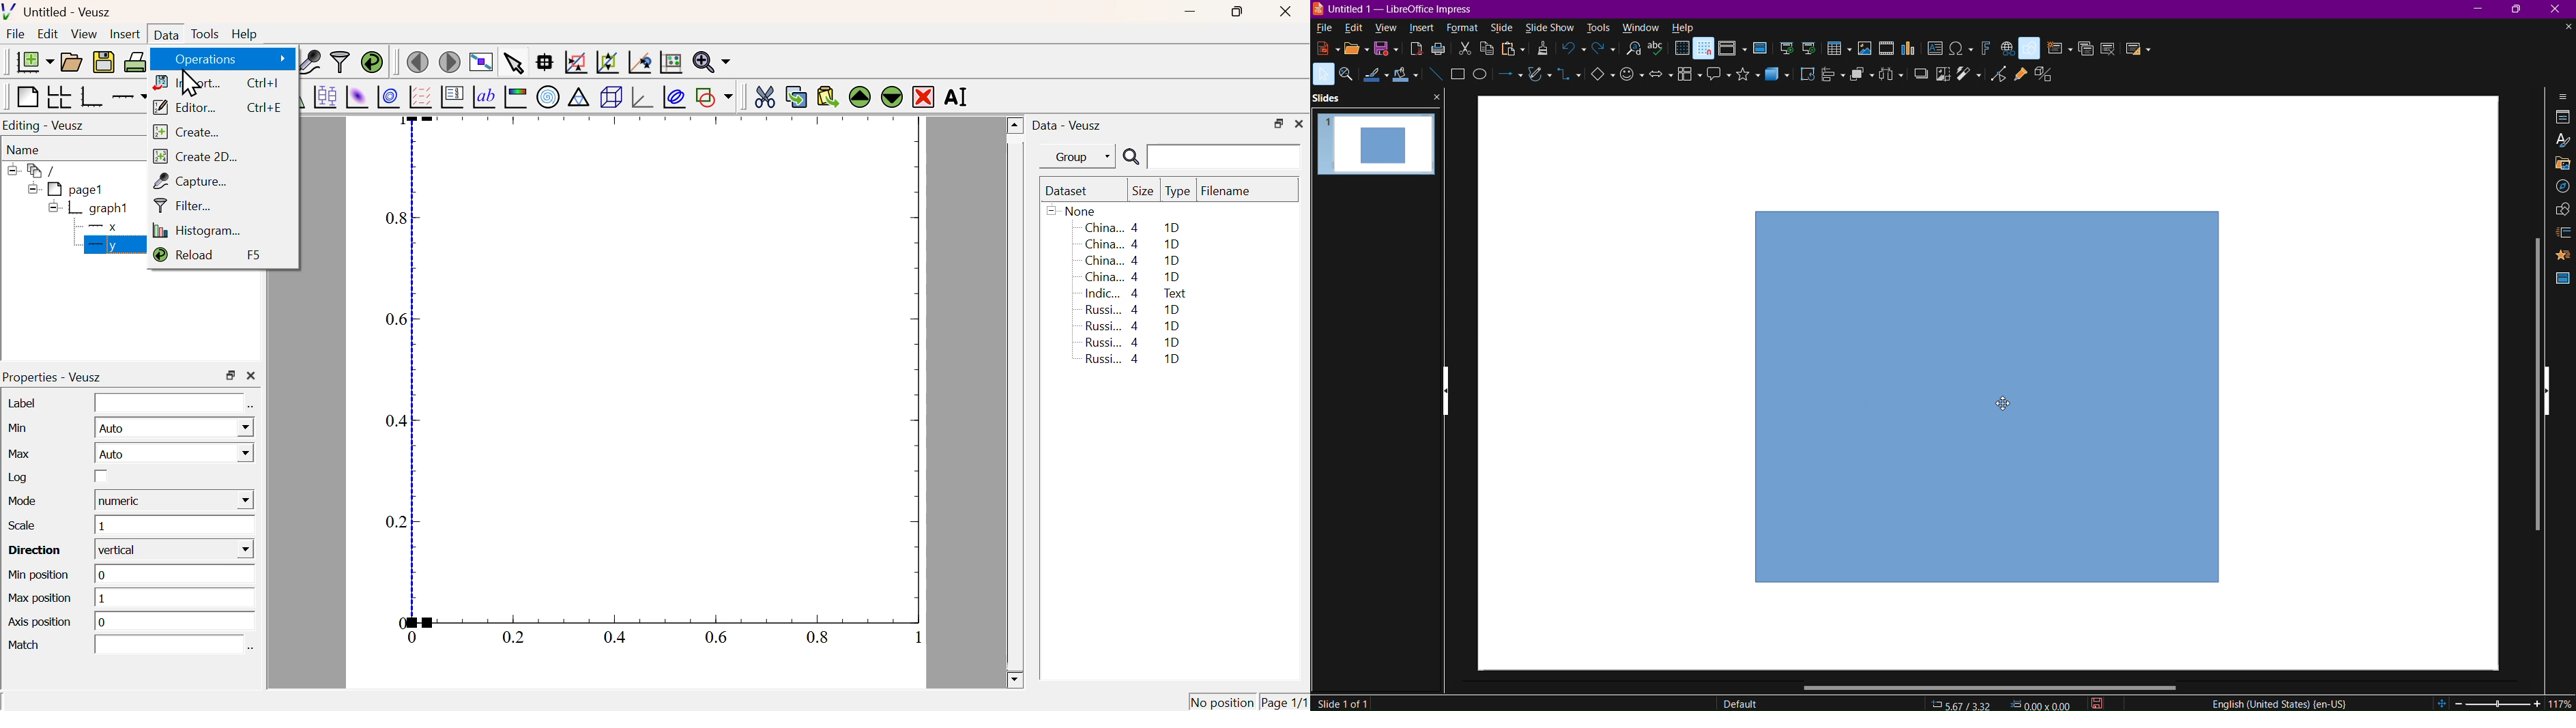 Image resolution: width=2576 pixels, height=728 pixels. Describe the element at coordinates (1992, 687) in the screenshot. I see `Scrollbar` at that location.